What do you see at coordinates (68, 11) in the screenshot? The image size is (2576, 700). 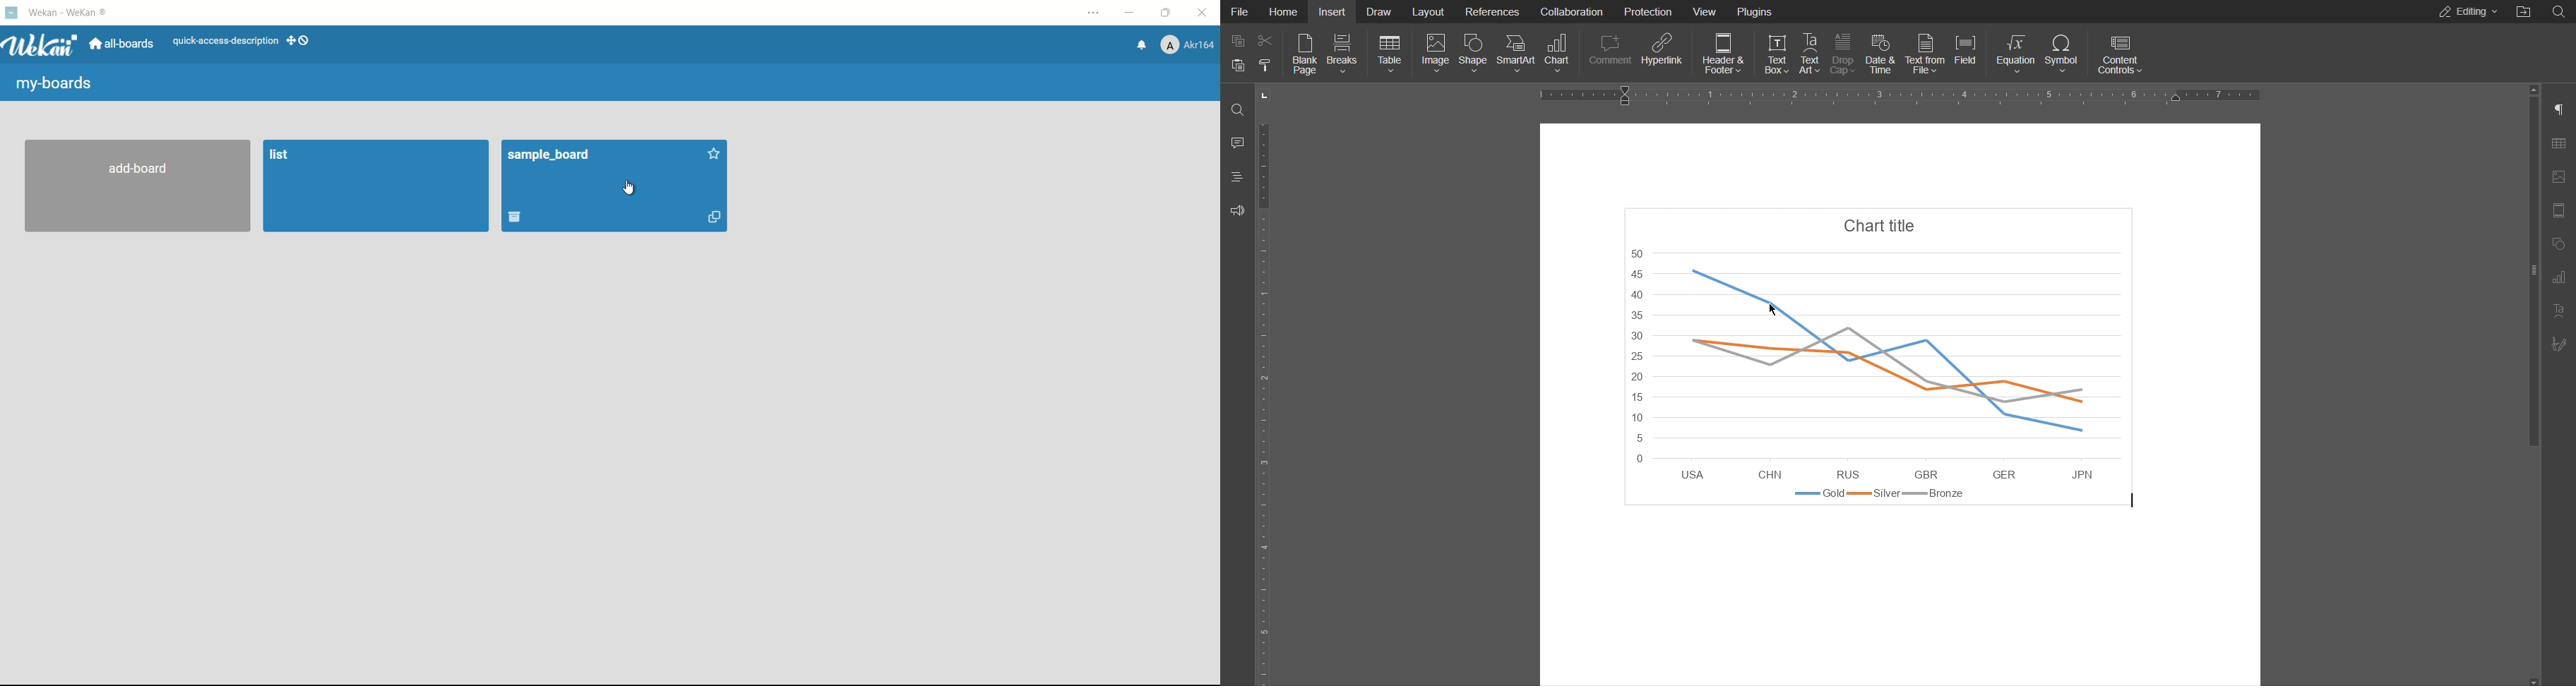 I see `Wekan - weaken` at bounding box center [68, 11].